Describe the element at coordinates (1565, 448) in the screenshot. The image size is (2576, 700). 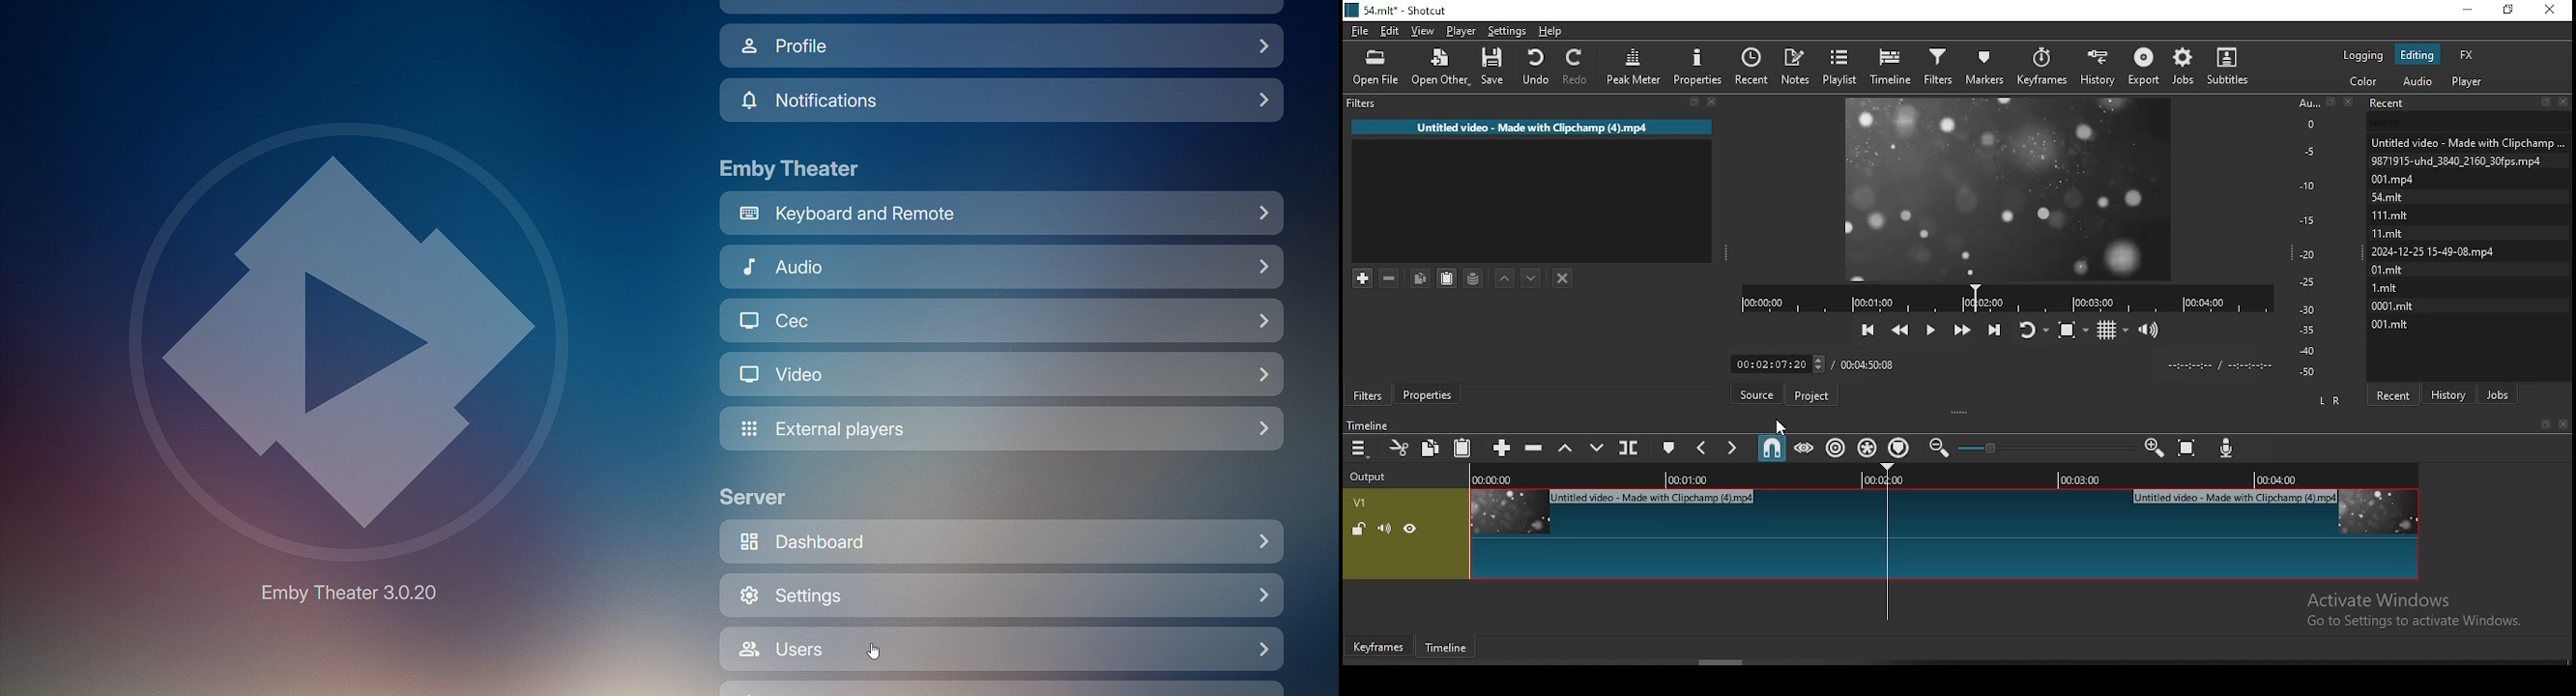
I see `lift` at that location.